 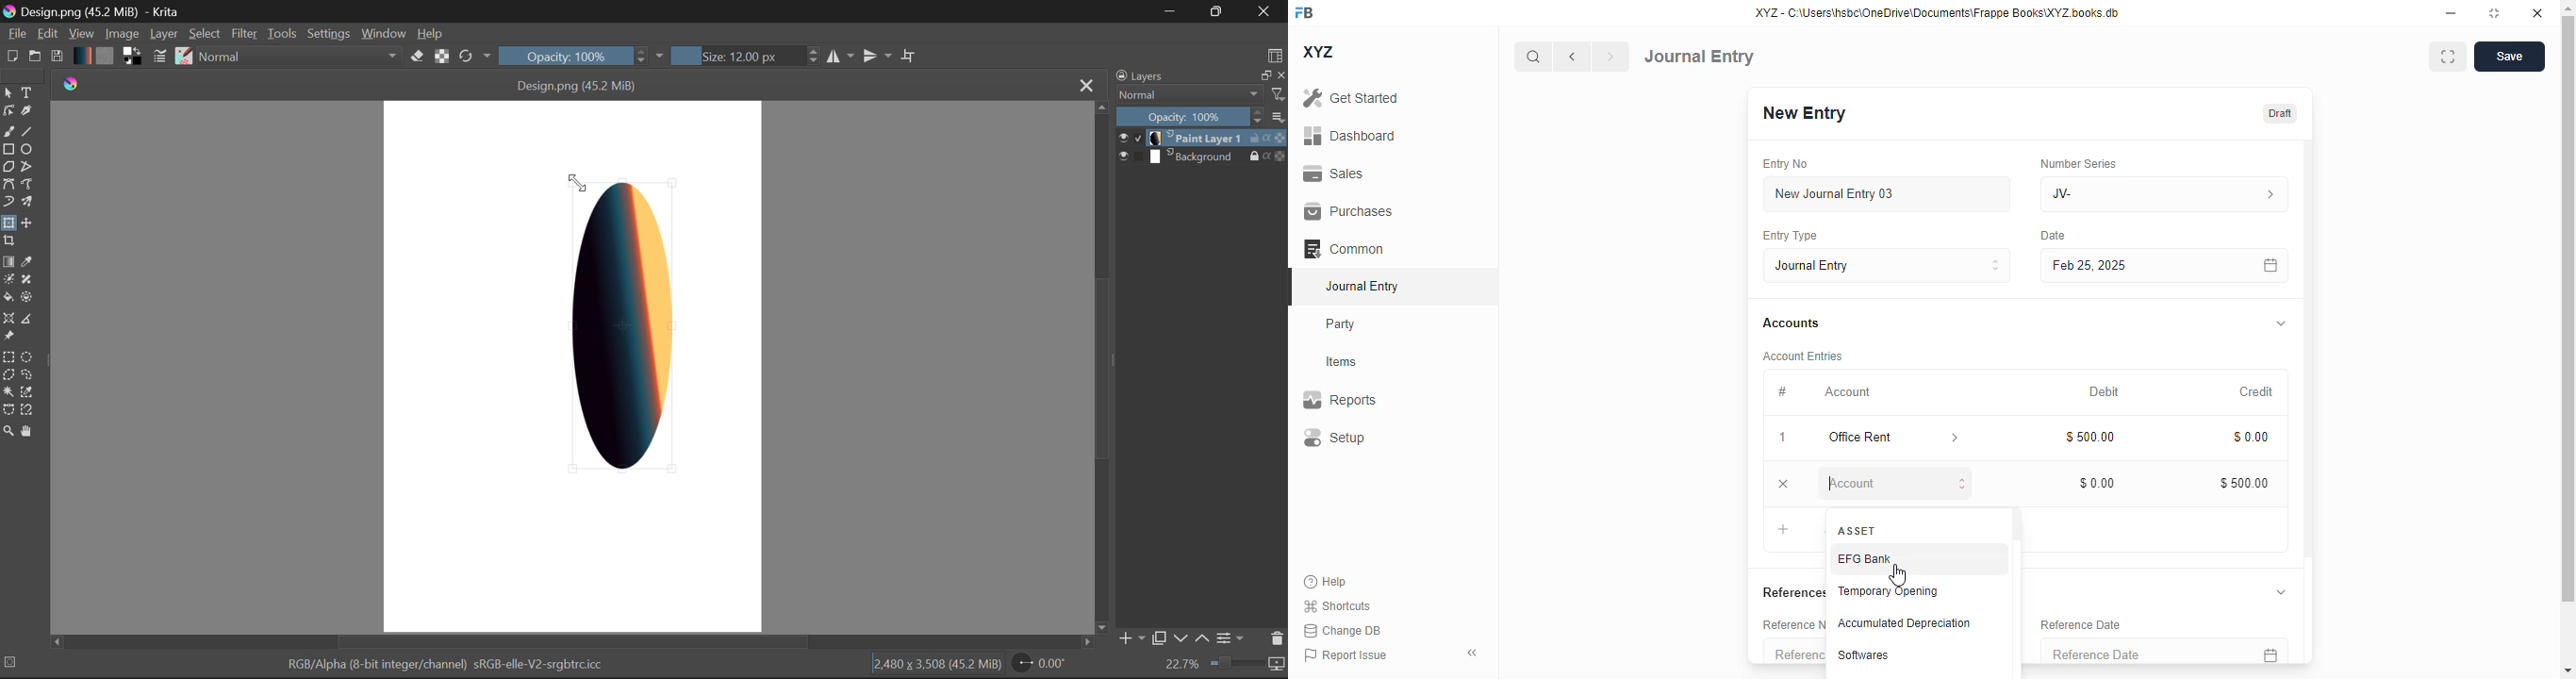 What do you see at coordinates (1336, 174) in the screenshot?
I see `sales` at bounding box center [1336, 174].